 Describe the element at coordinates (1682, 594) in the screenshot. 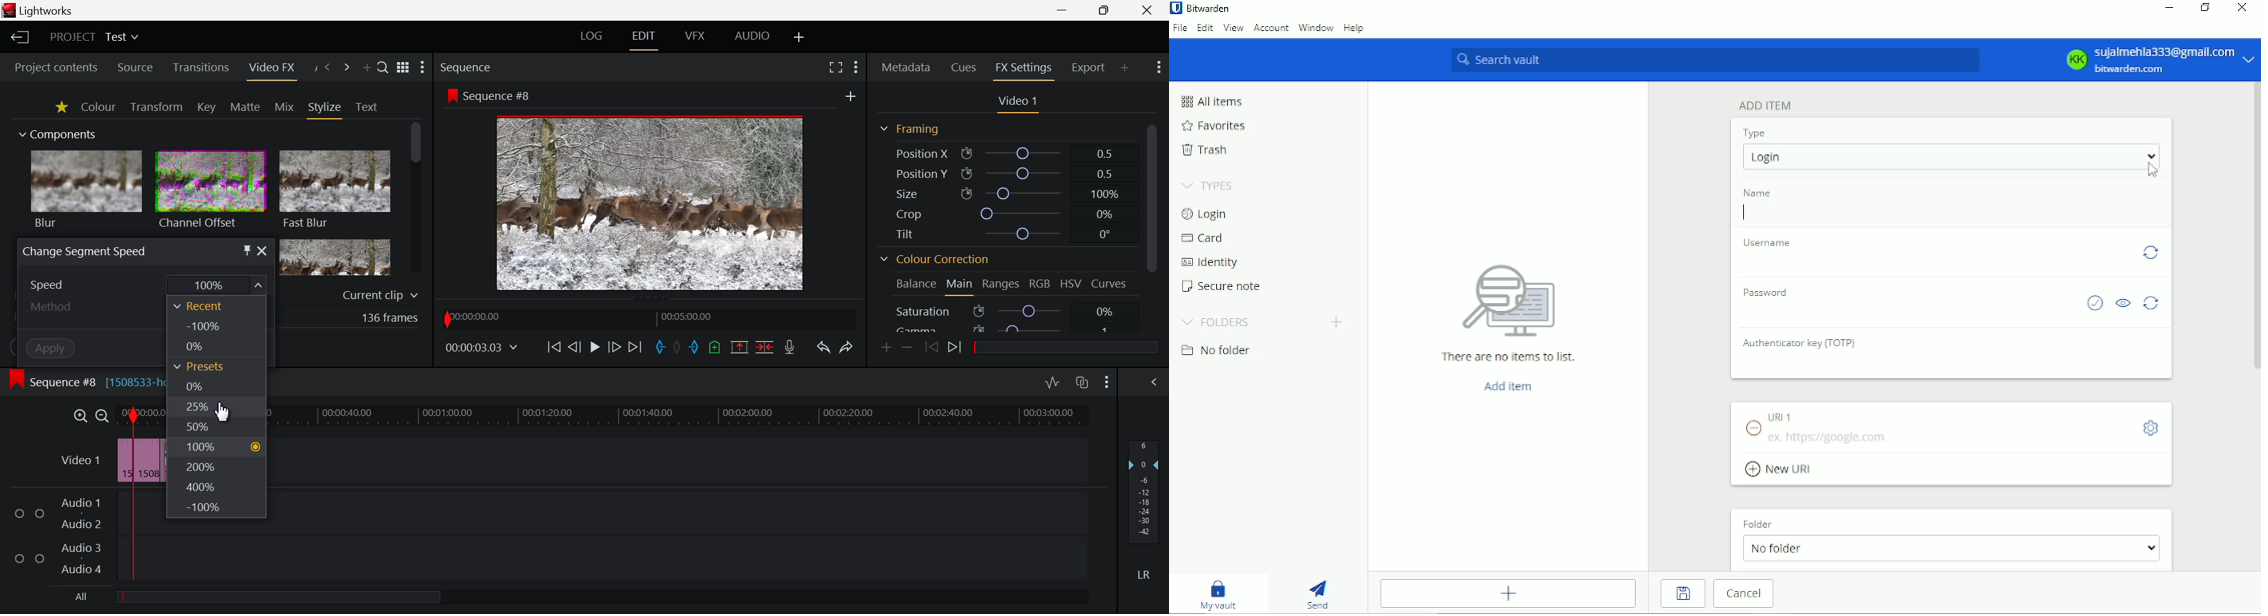

I see `Save` at that location.